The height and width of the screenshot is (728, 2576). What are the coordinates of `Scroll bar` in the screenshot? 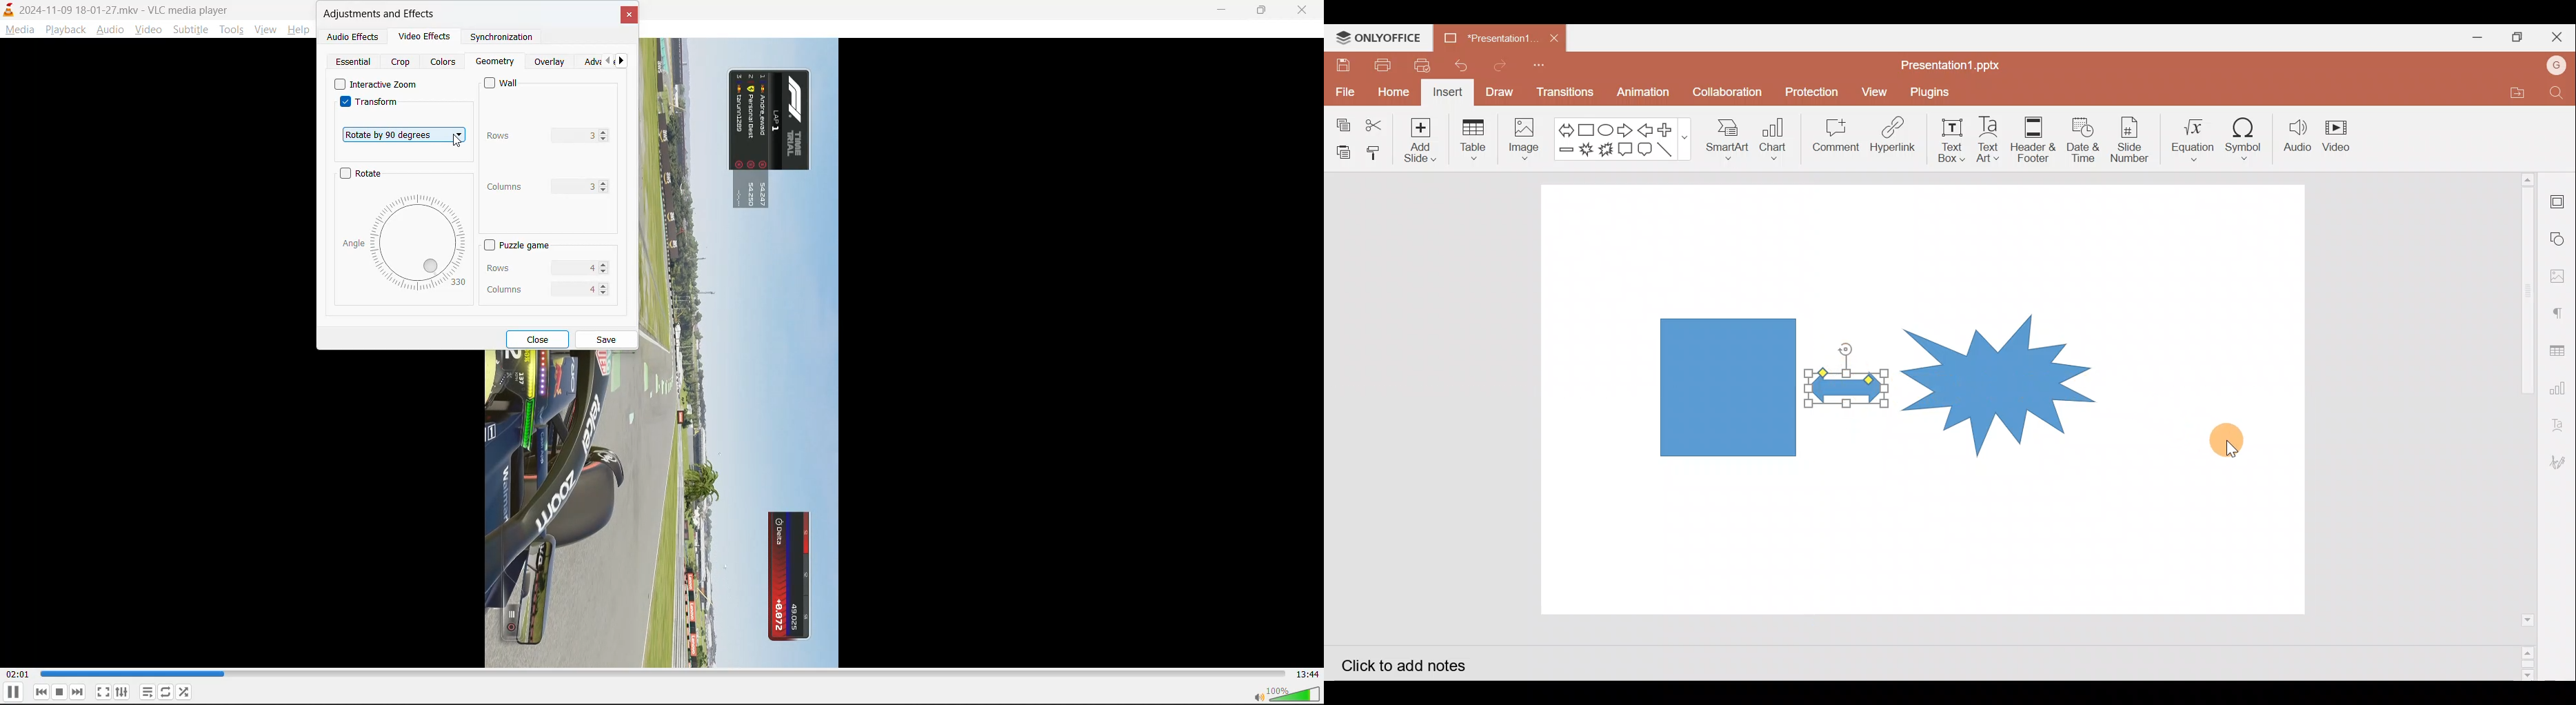 It's located at (2522, 426).